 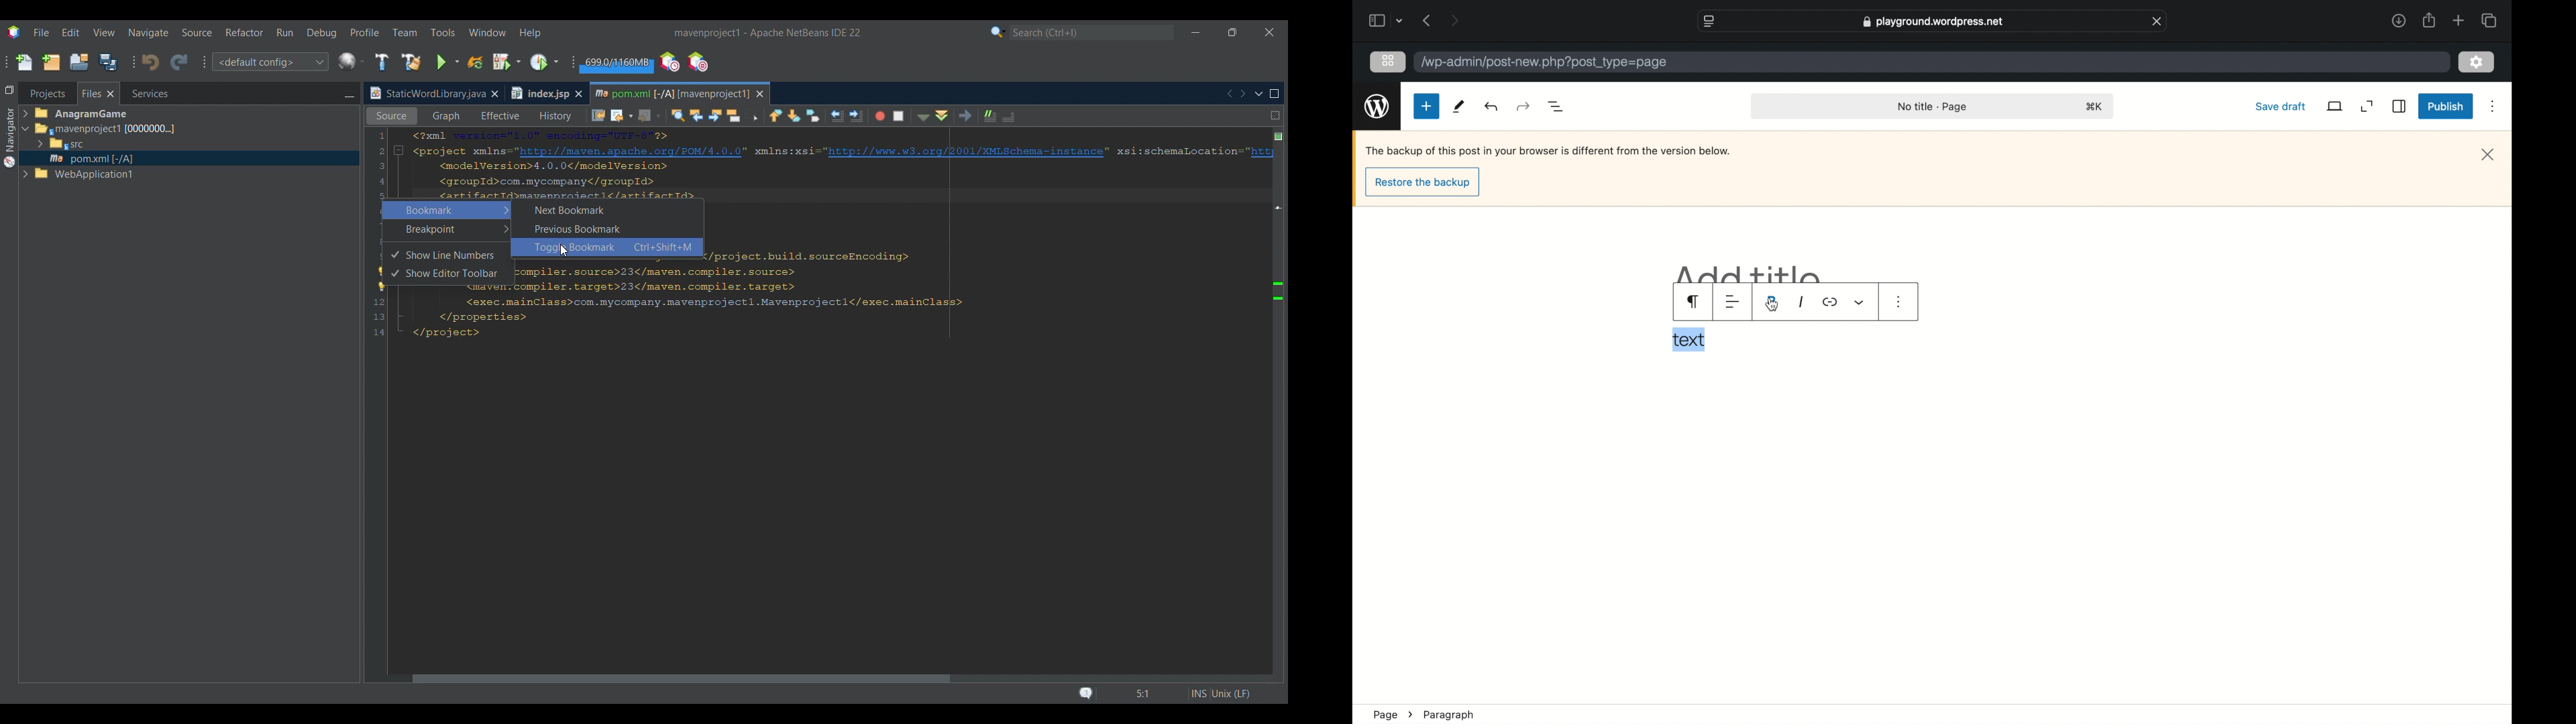 What do you see at coordinates (1830, 302) in the screenshot?
I see `icon` at bounding box center [1830, 302].